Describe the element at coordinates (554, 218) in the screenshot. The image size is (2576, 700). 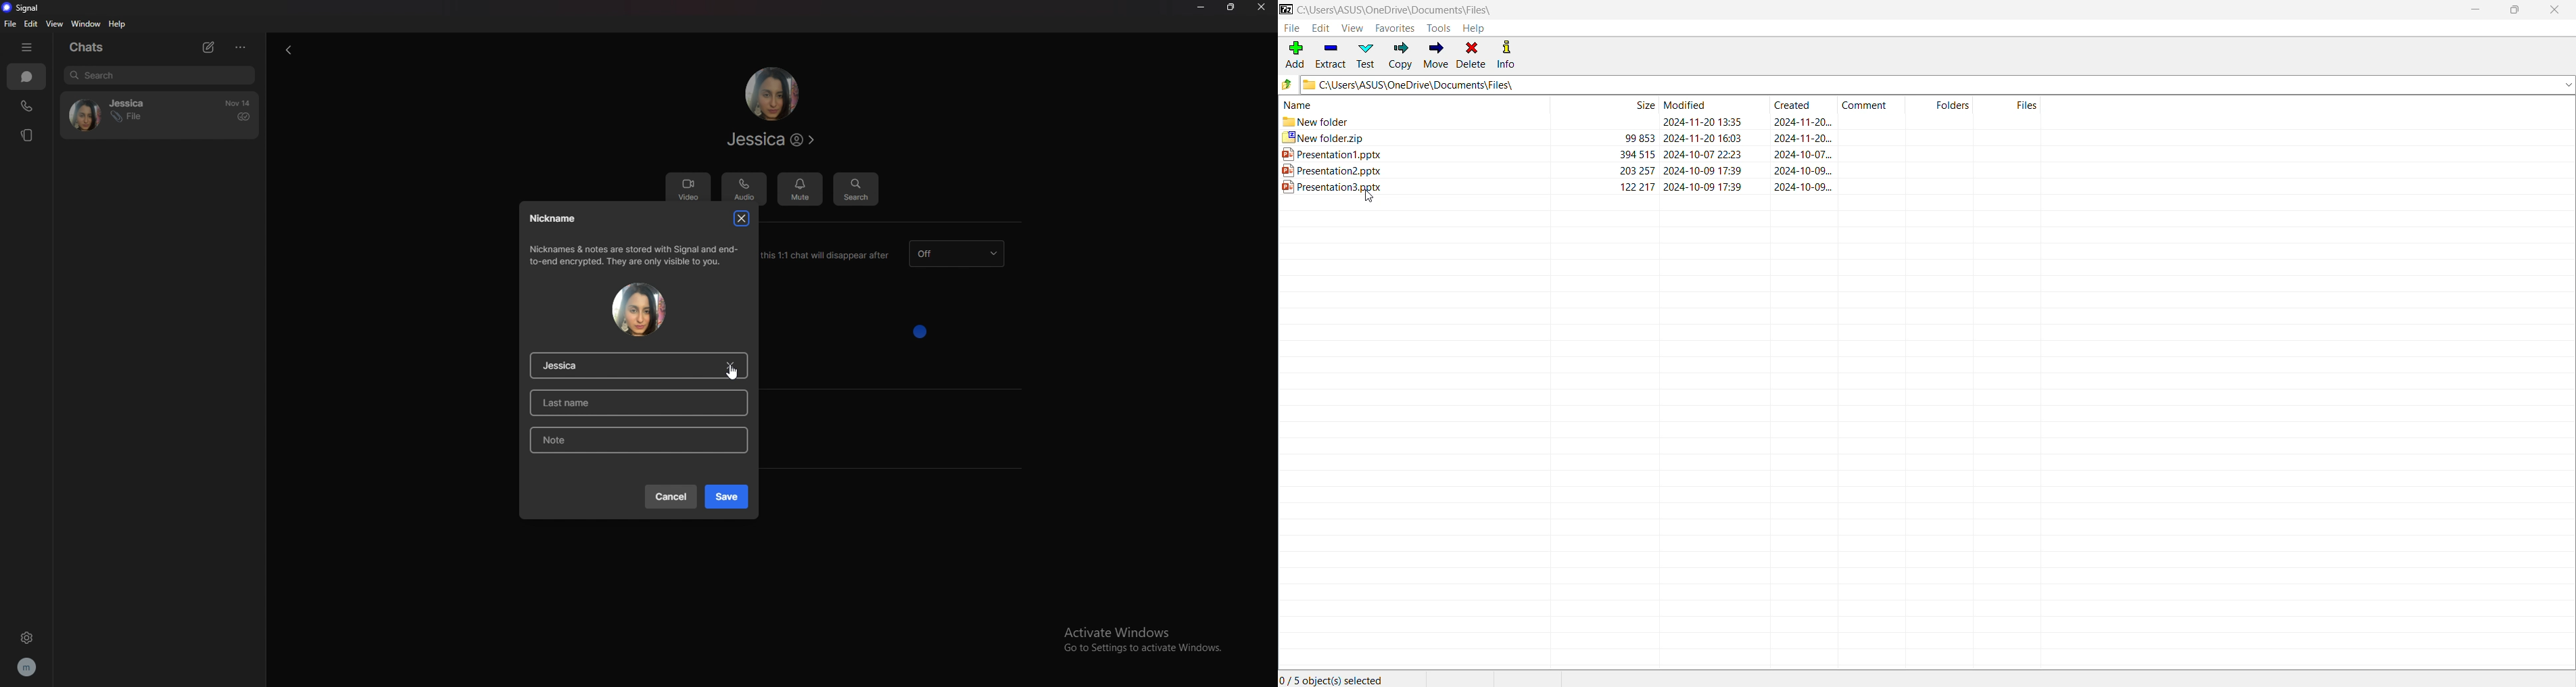
I see `nickname` at that location.